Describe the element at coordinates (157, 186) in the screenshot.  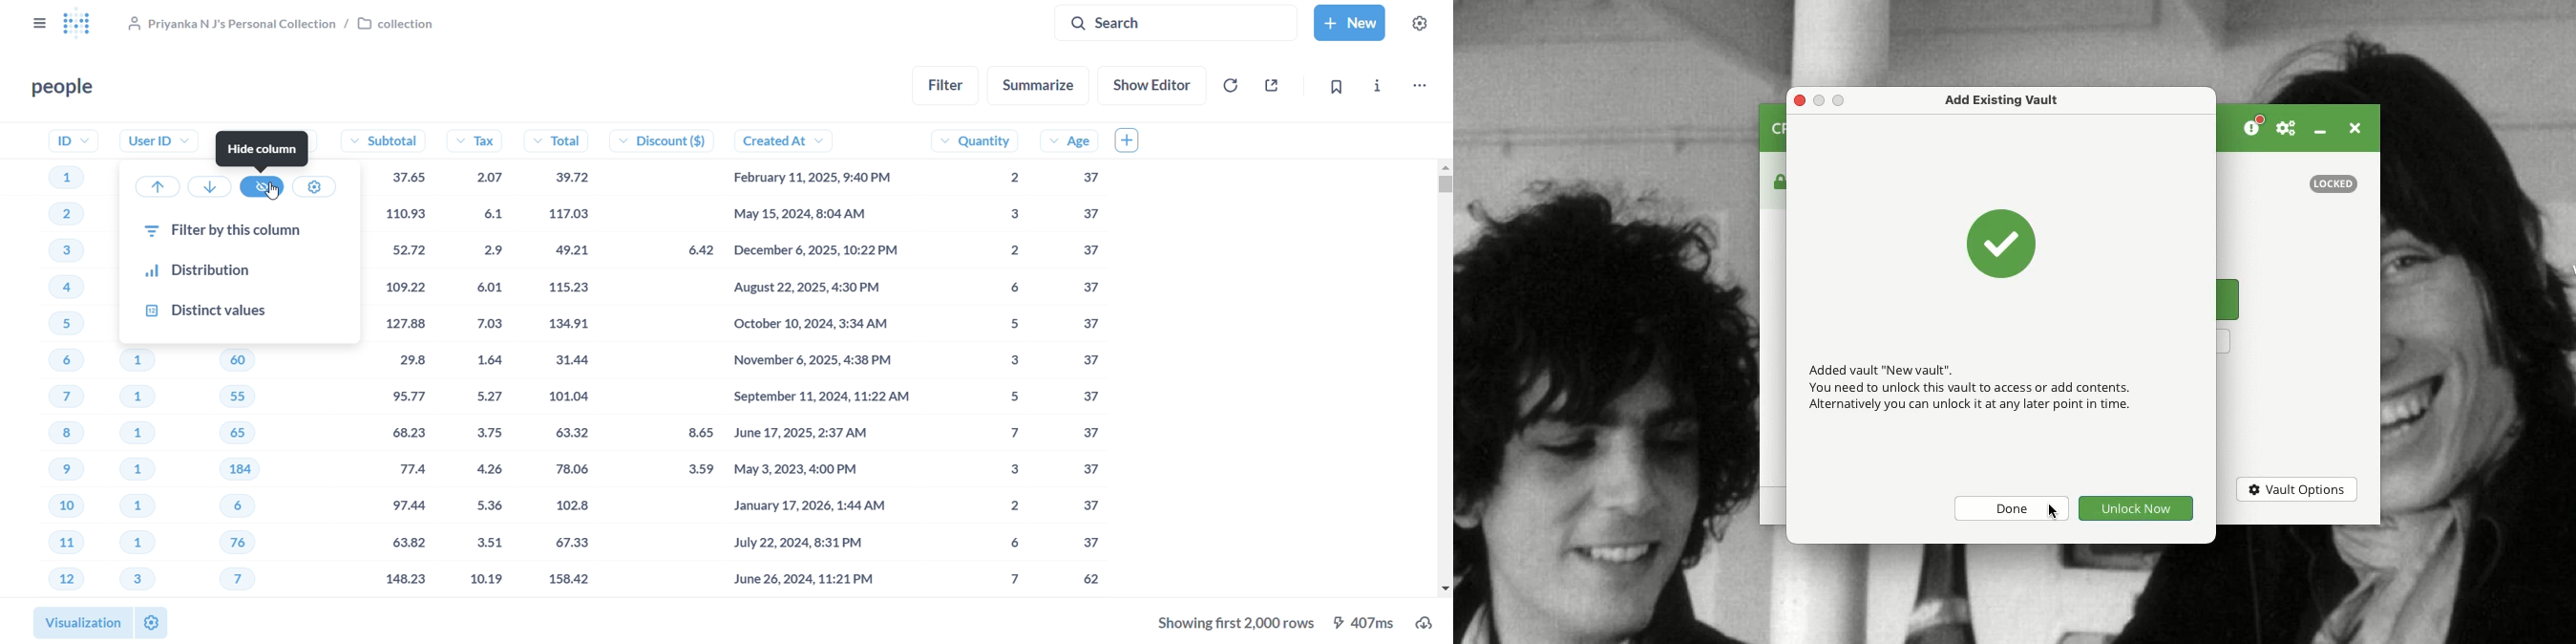
I see `sort ascending` at that location.